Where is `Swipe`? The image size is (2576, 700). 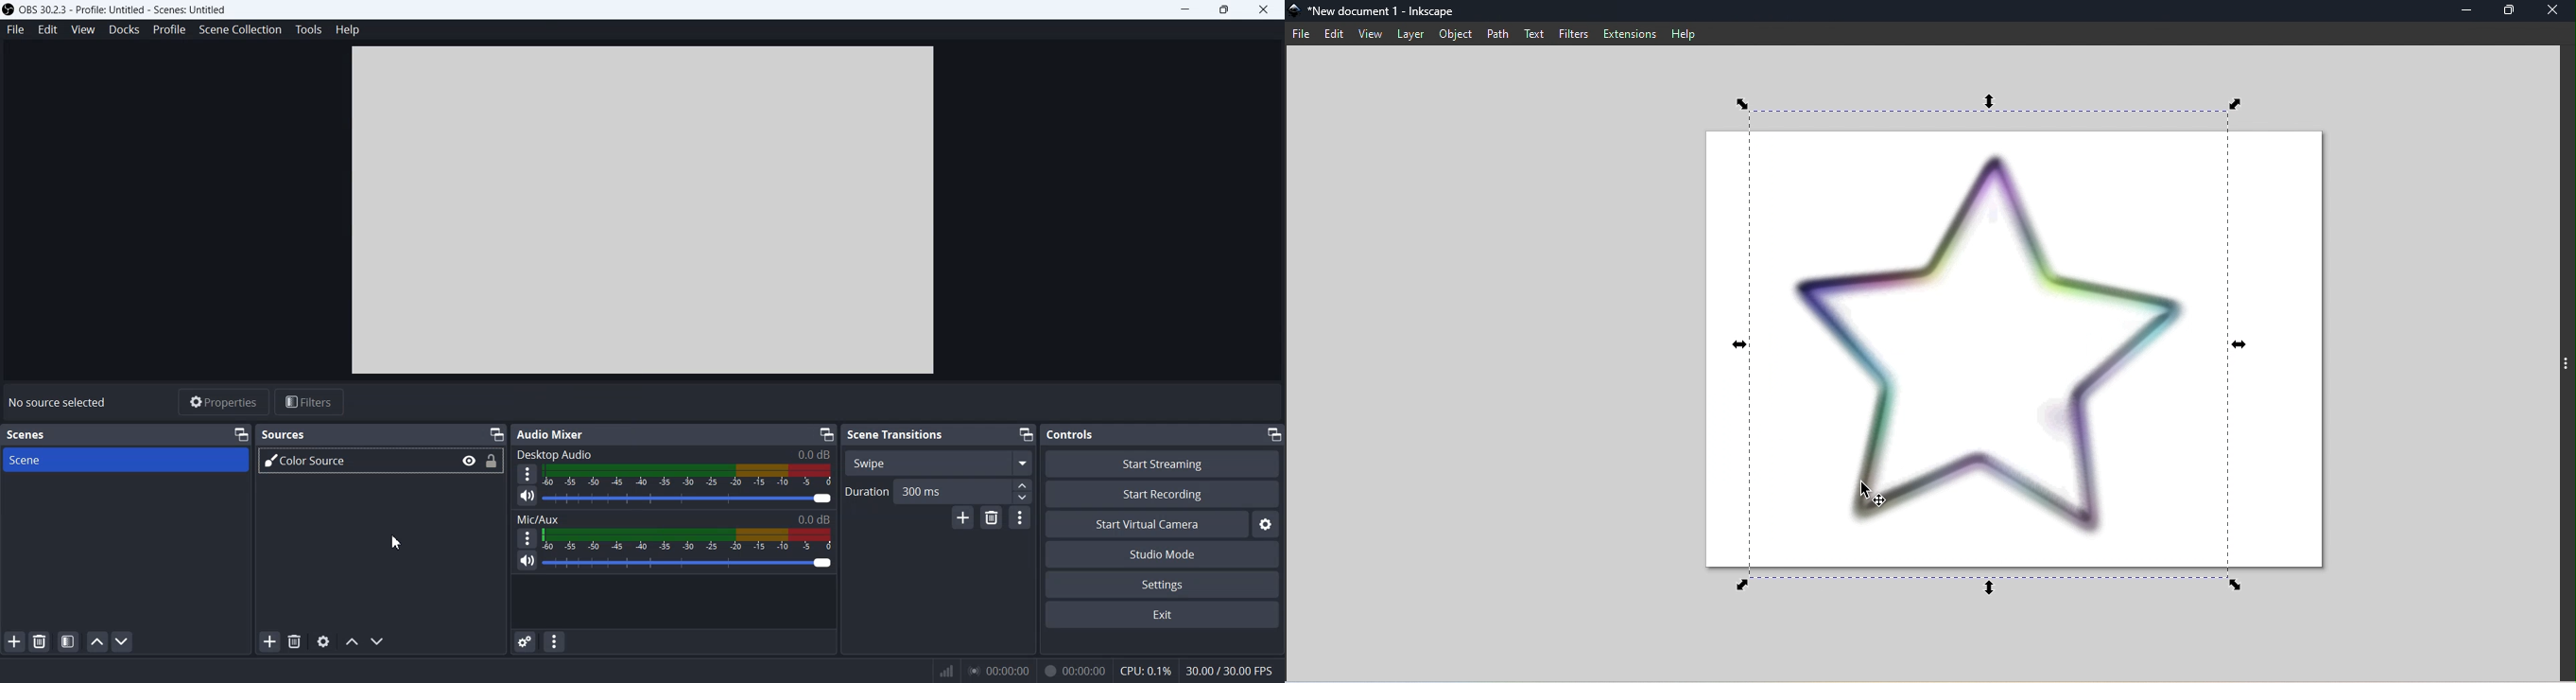
Swipe is located at coordinates (938, 462).